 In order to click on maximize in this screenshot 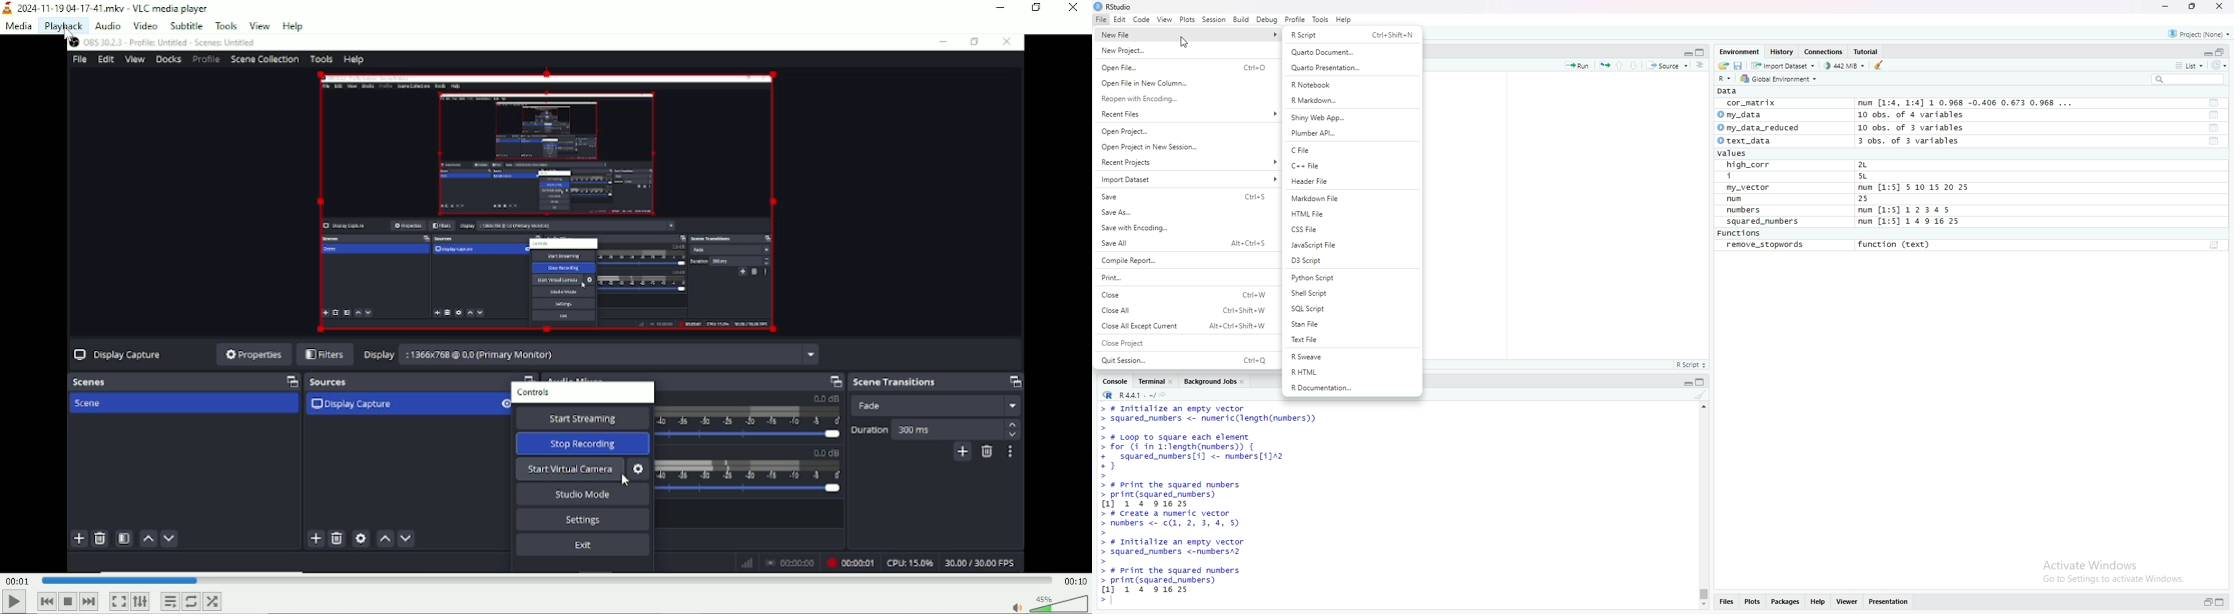, I will do `click(1701, 52)`.